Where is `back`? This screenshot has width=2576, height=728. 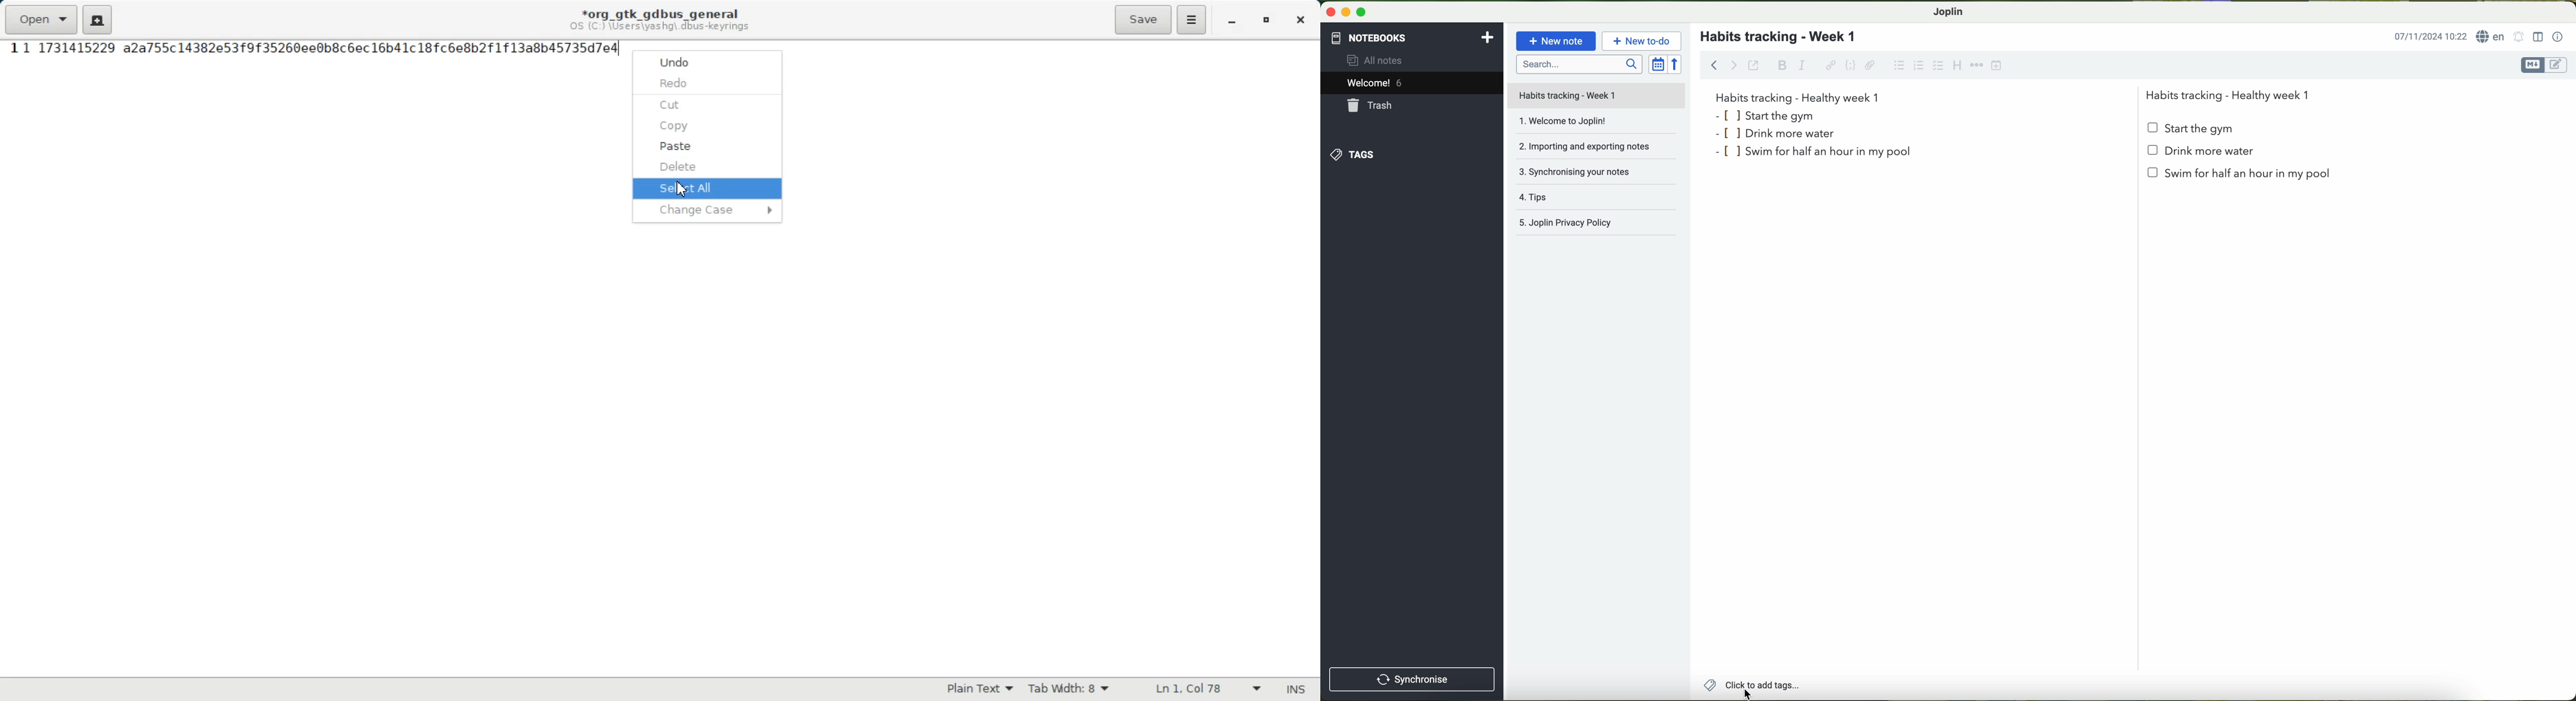
back is located at coordinates (1711, 64).